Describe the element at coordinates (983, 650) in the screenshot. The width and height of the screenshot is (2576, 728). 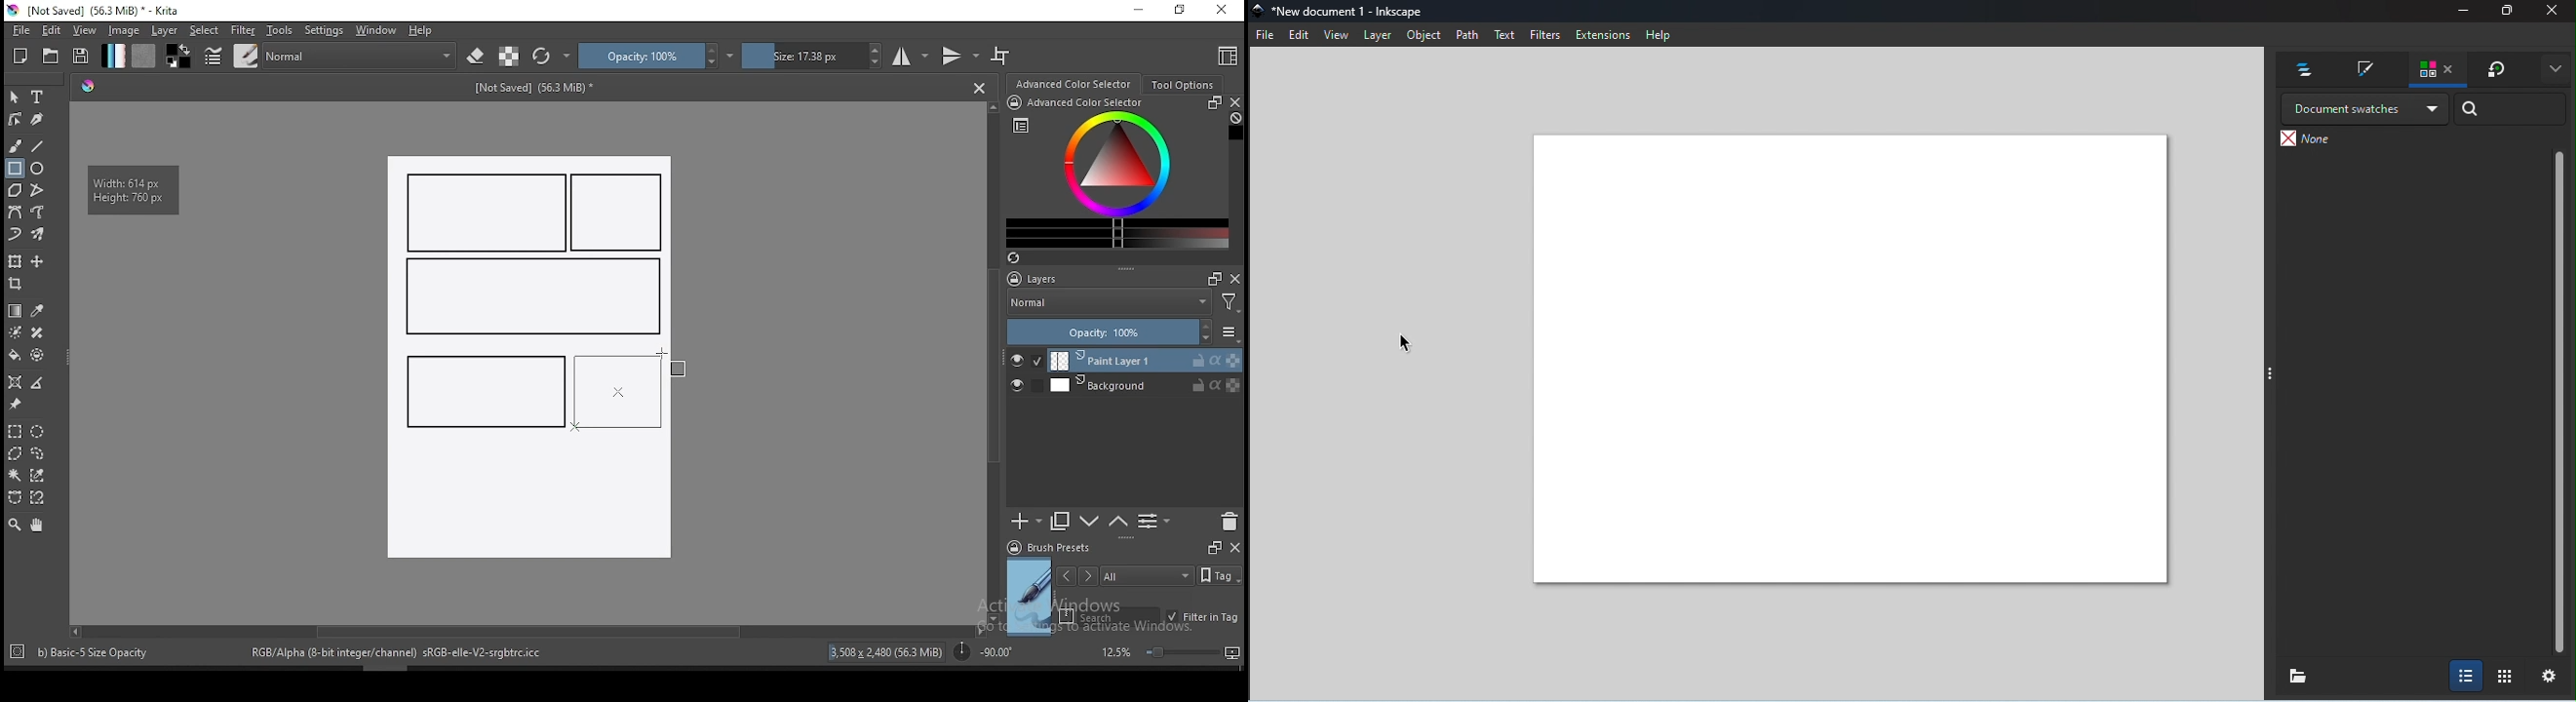
I see `rotation` at that location.